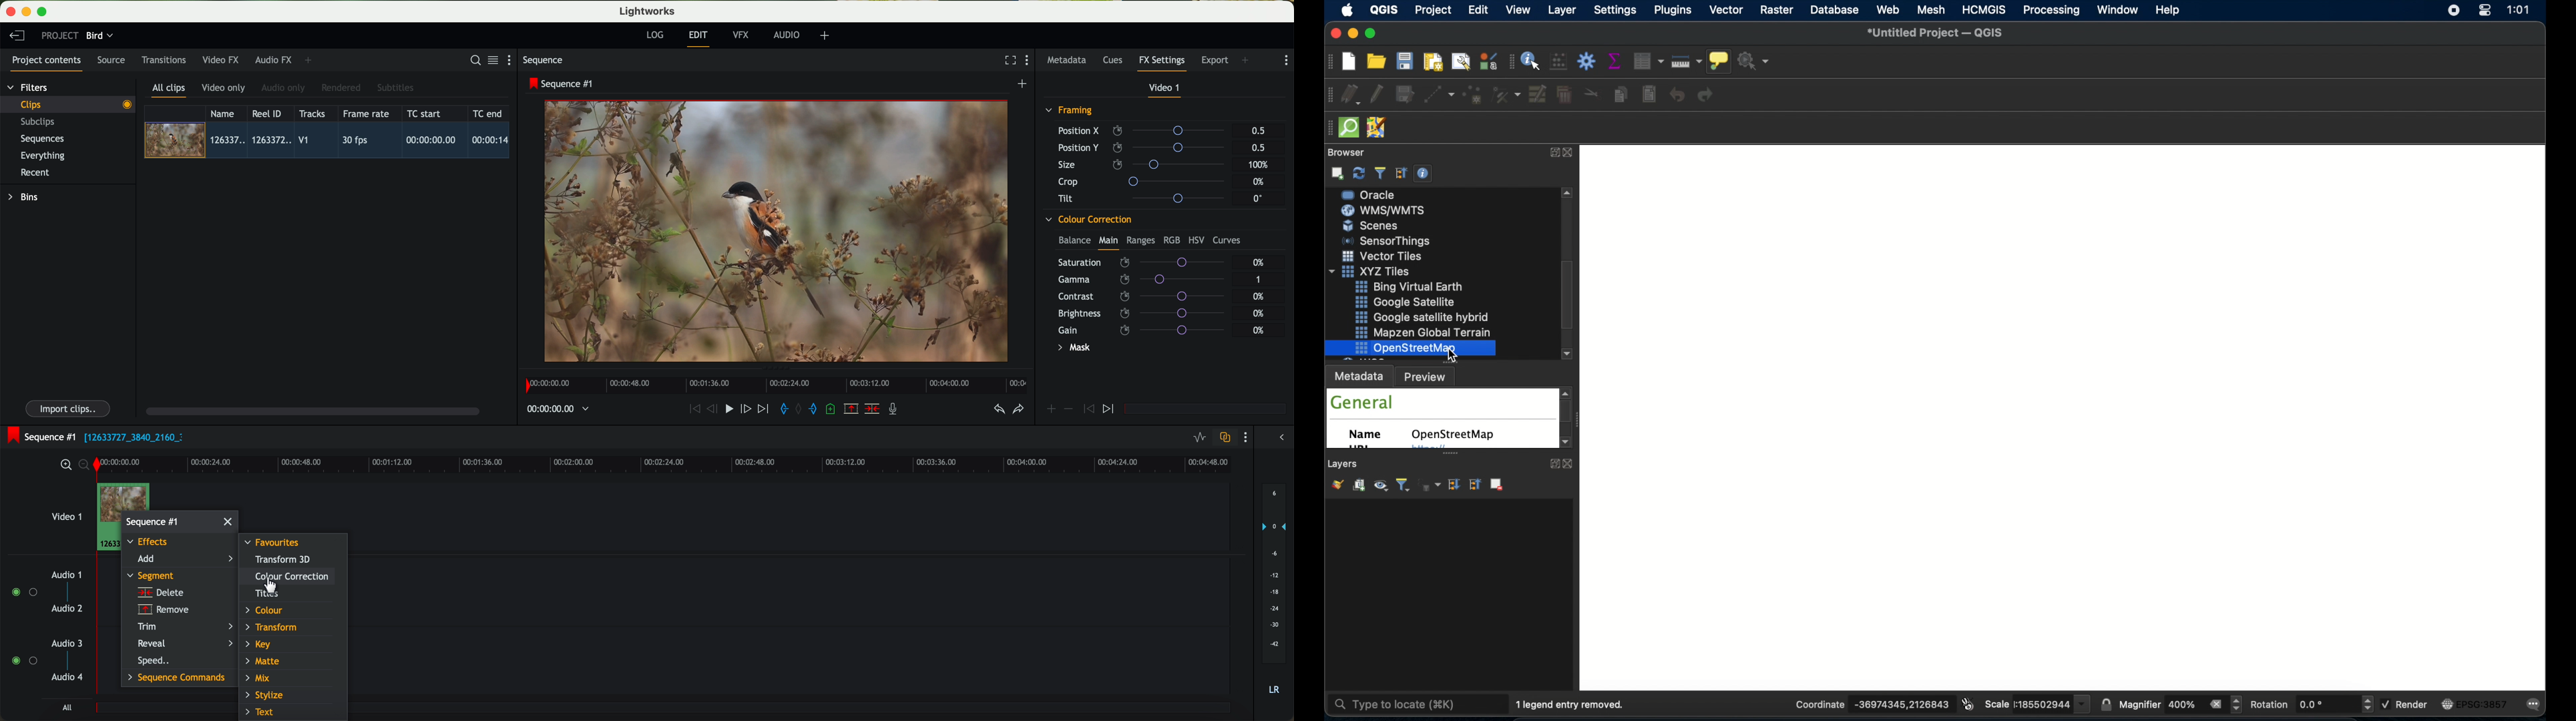  Describe the element at coordinates (67, 574) in the screenshot. I see `audio 1` at that location.